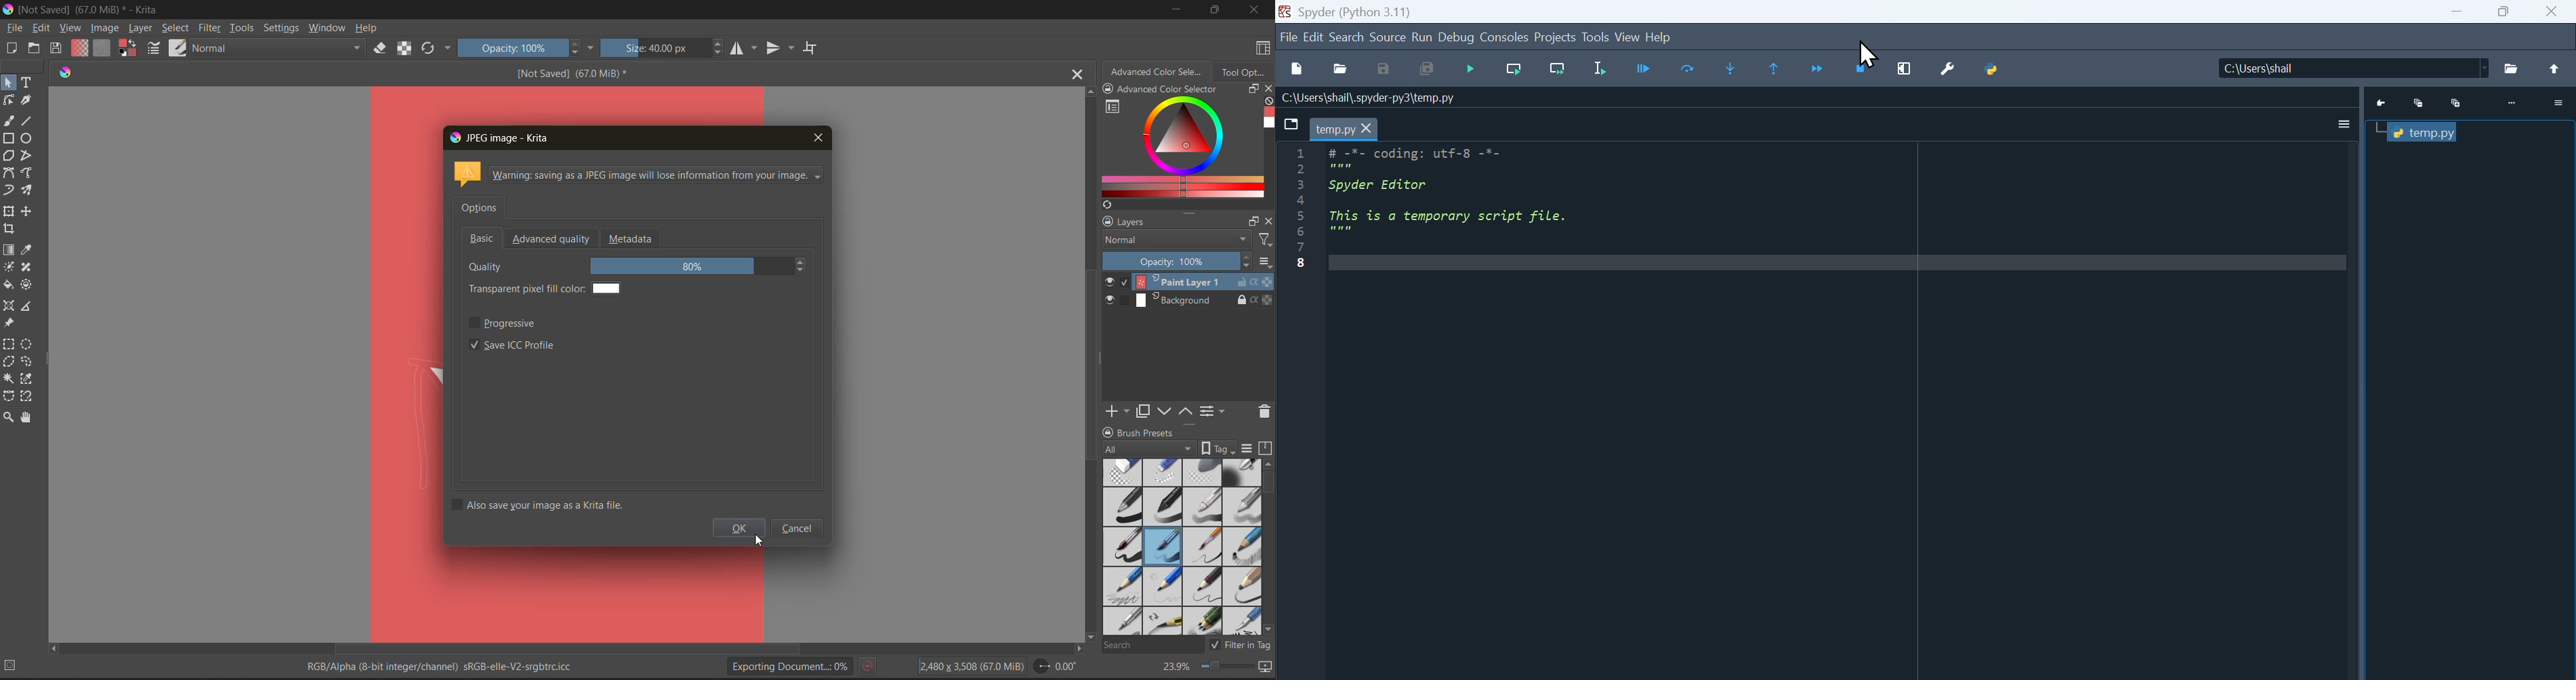 The width and height of the screenshot is (2576, 700). I want to click on tools, so click(28, 191).